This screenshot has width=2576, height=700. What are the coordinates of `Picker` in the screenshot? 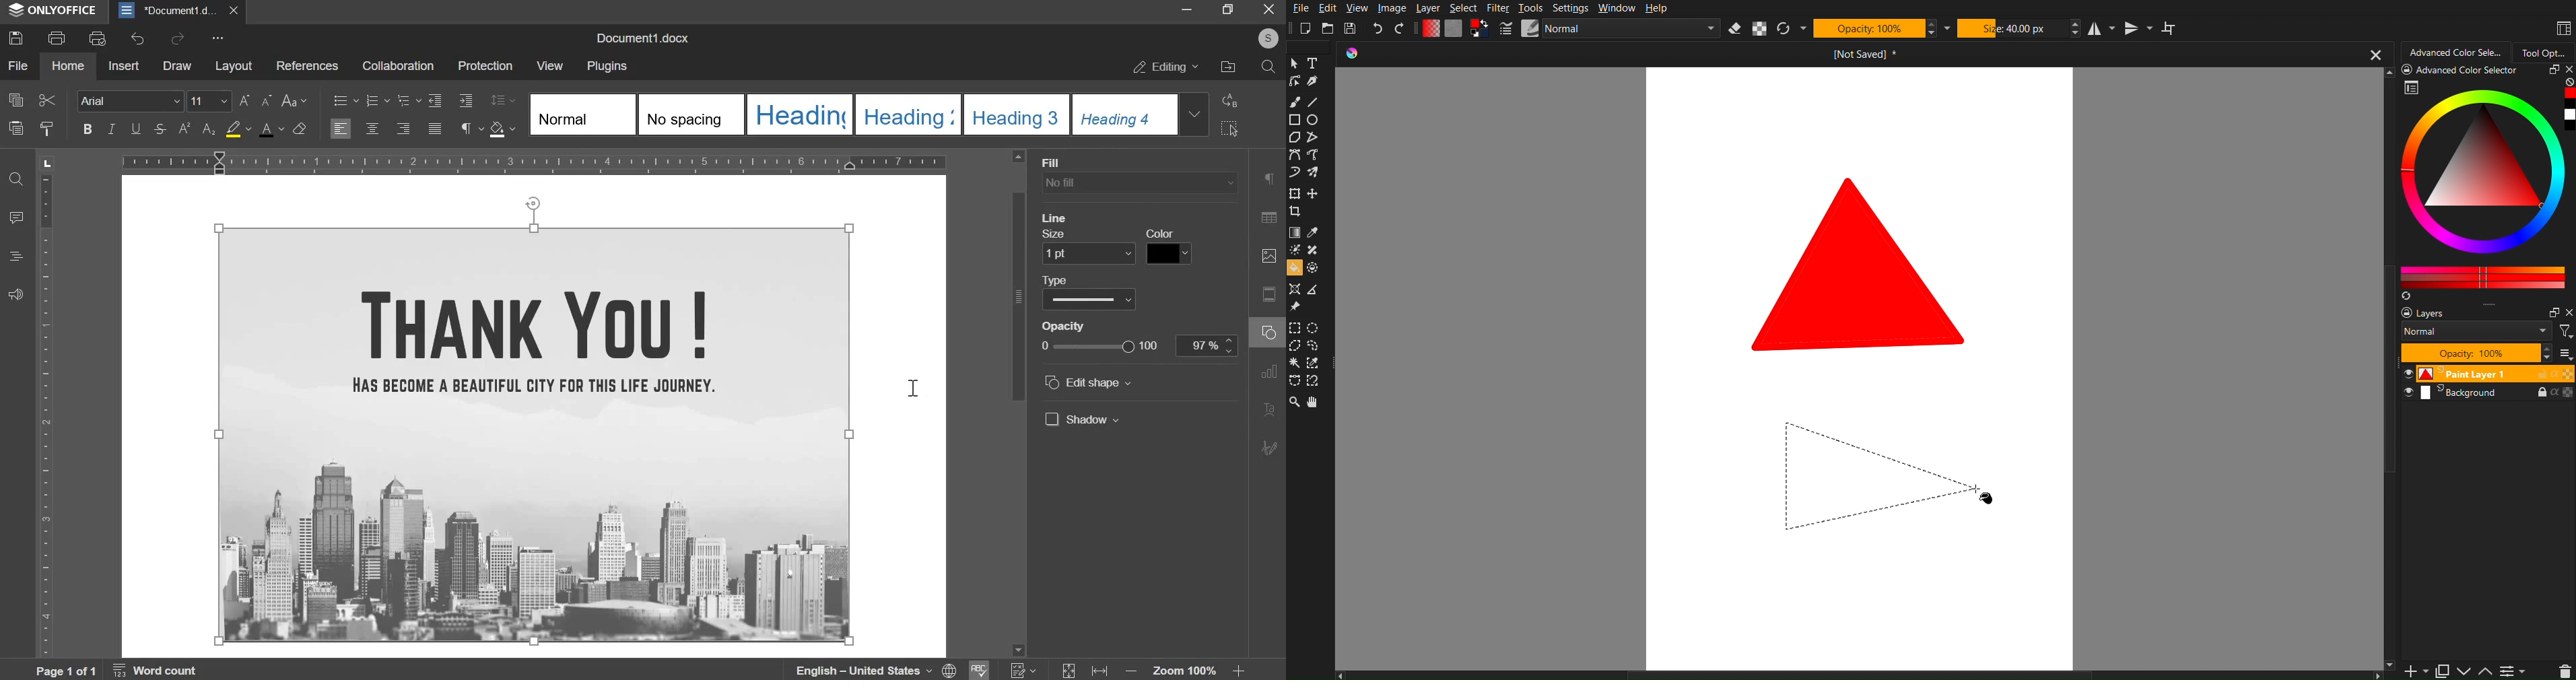 It's located at (1294, 156).